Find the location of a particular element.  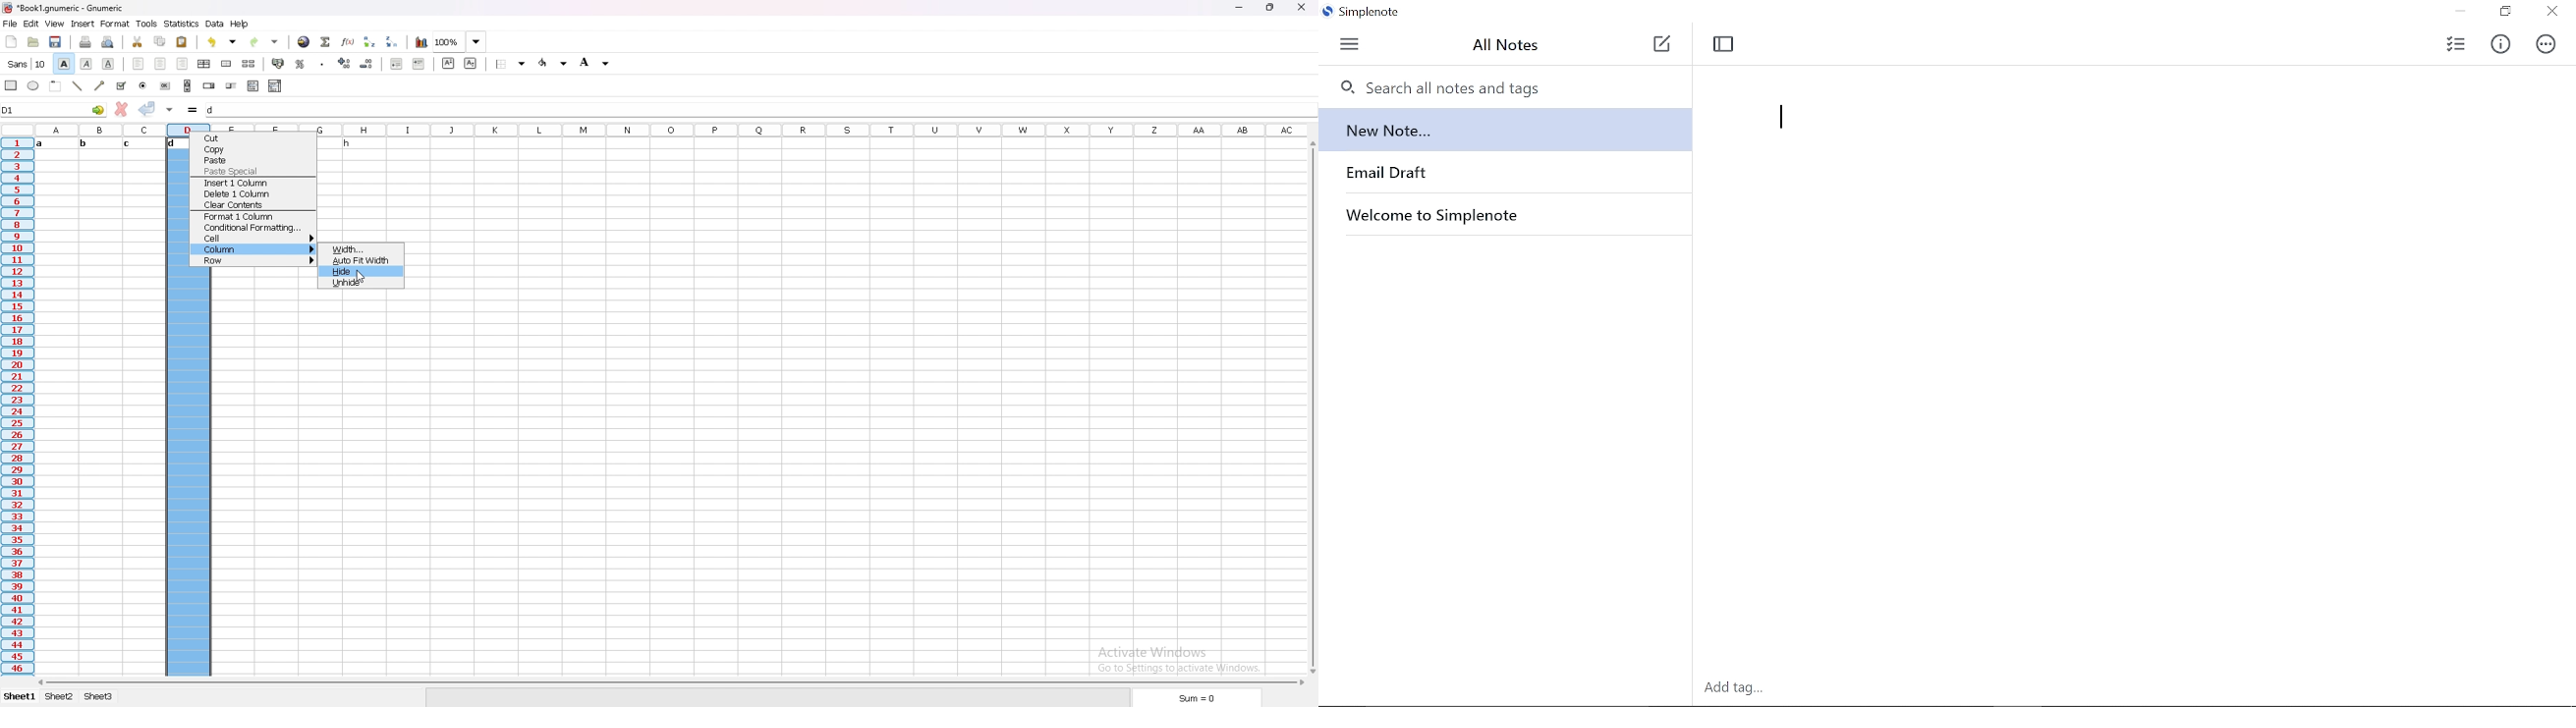

chart is located at coordinates (421, 42).